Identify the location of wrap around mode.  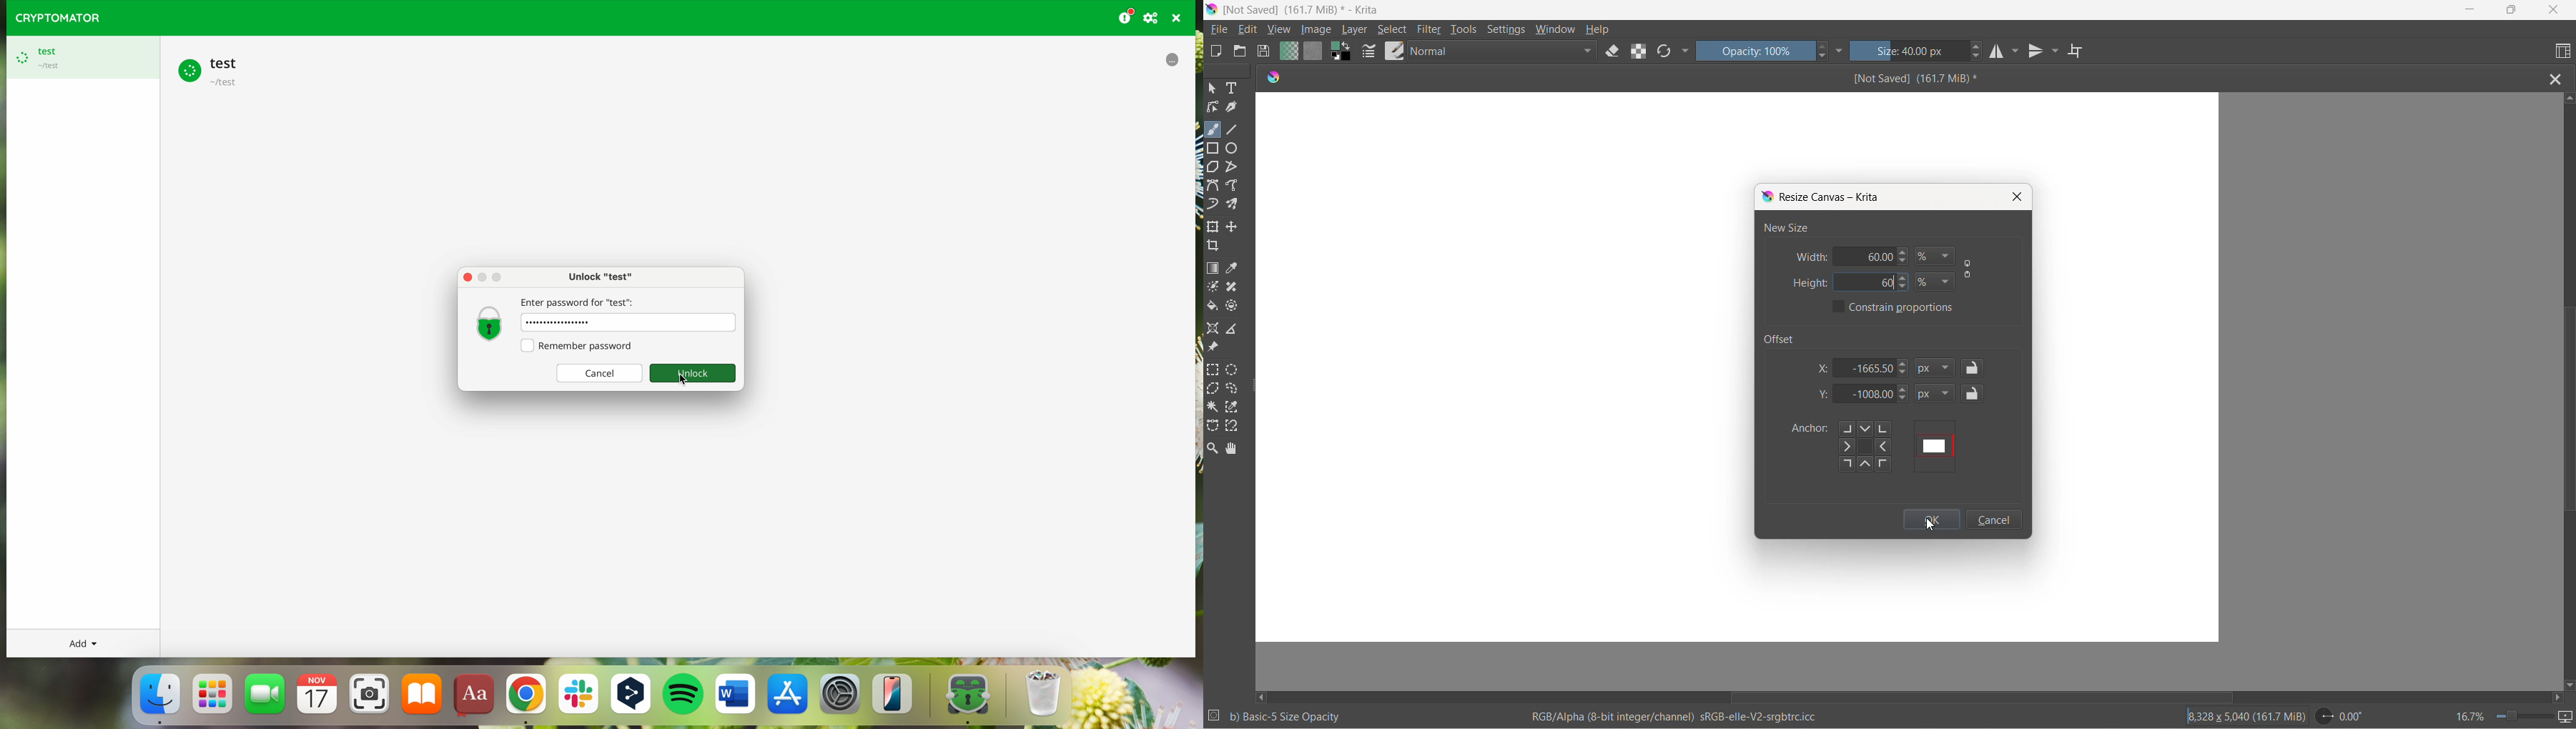
(2081, 51).